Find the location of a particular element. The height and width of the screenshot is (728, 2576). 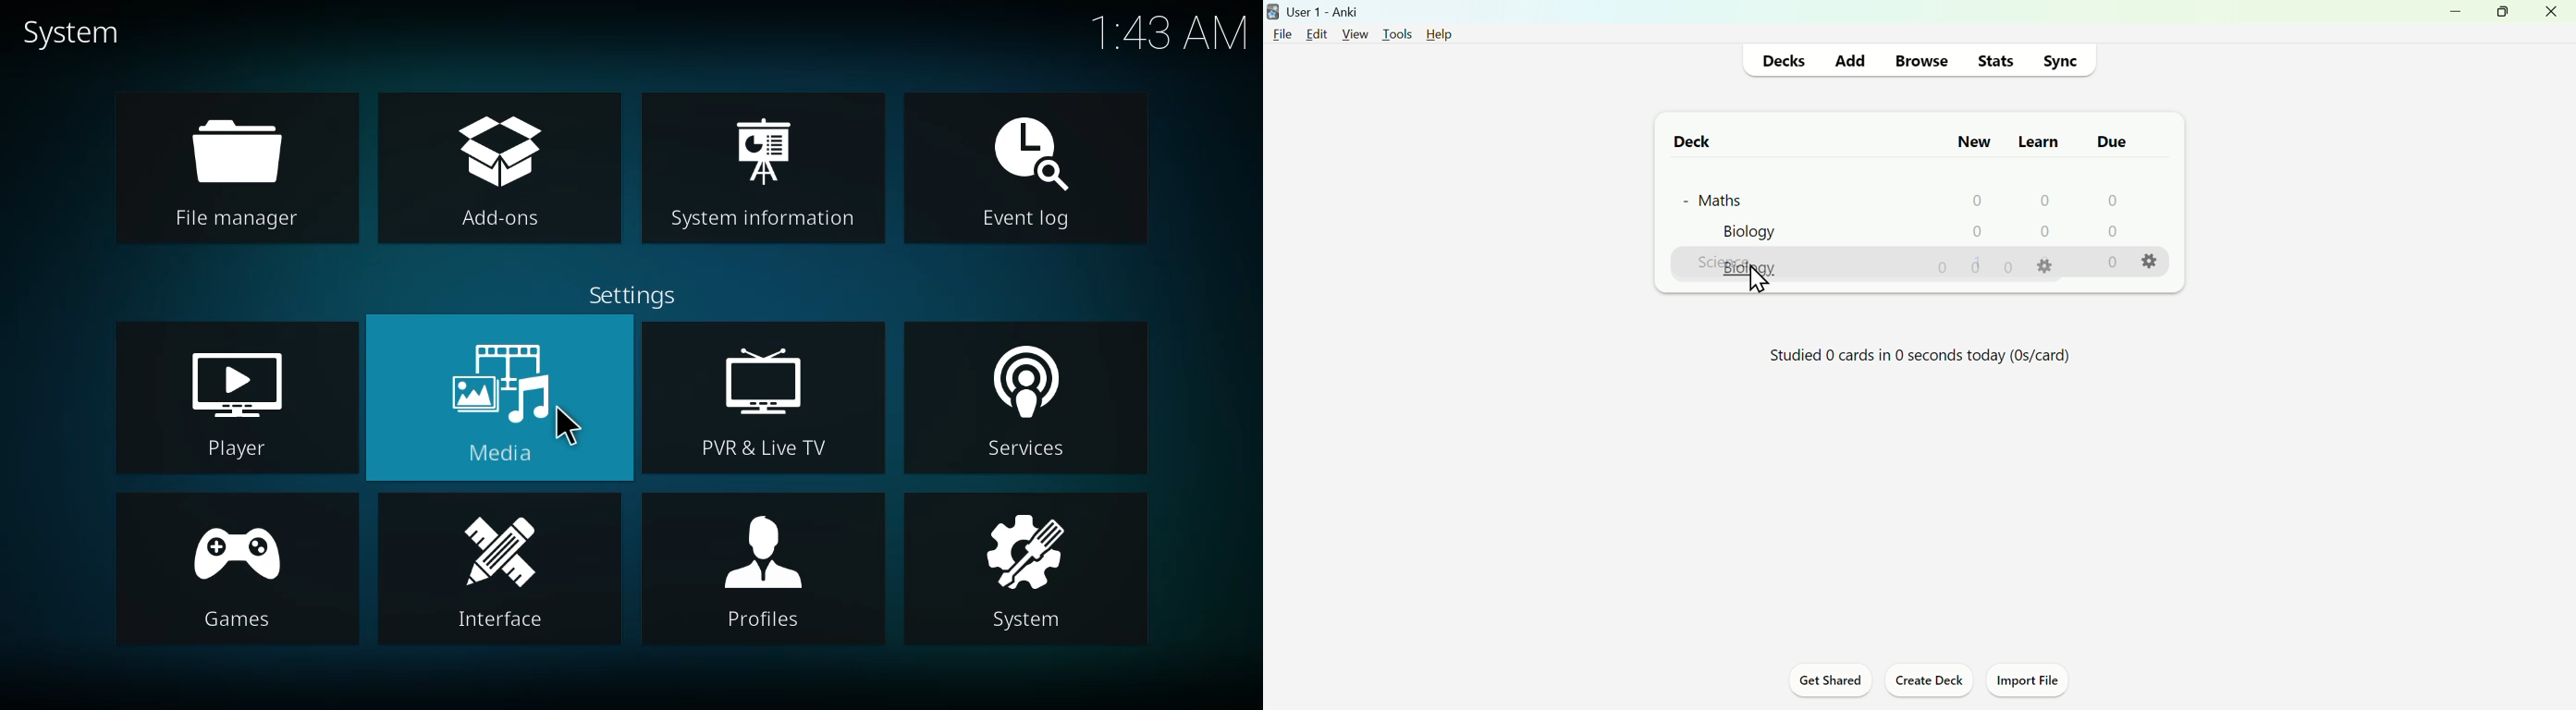

Maths is located at coordinates (1711, 197).